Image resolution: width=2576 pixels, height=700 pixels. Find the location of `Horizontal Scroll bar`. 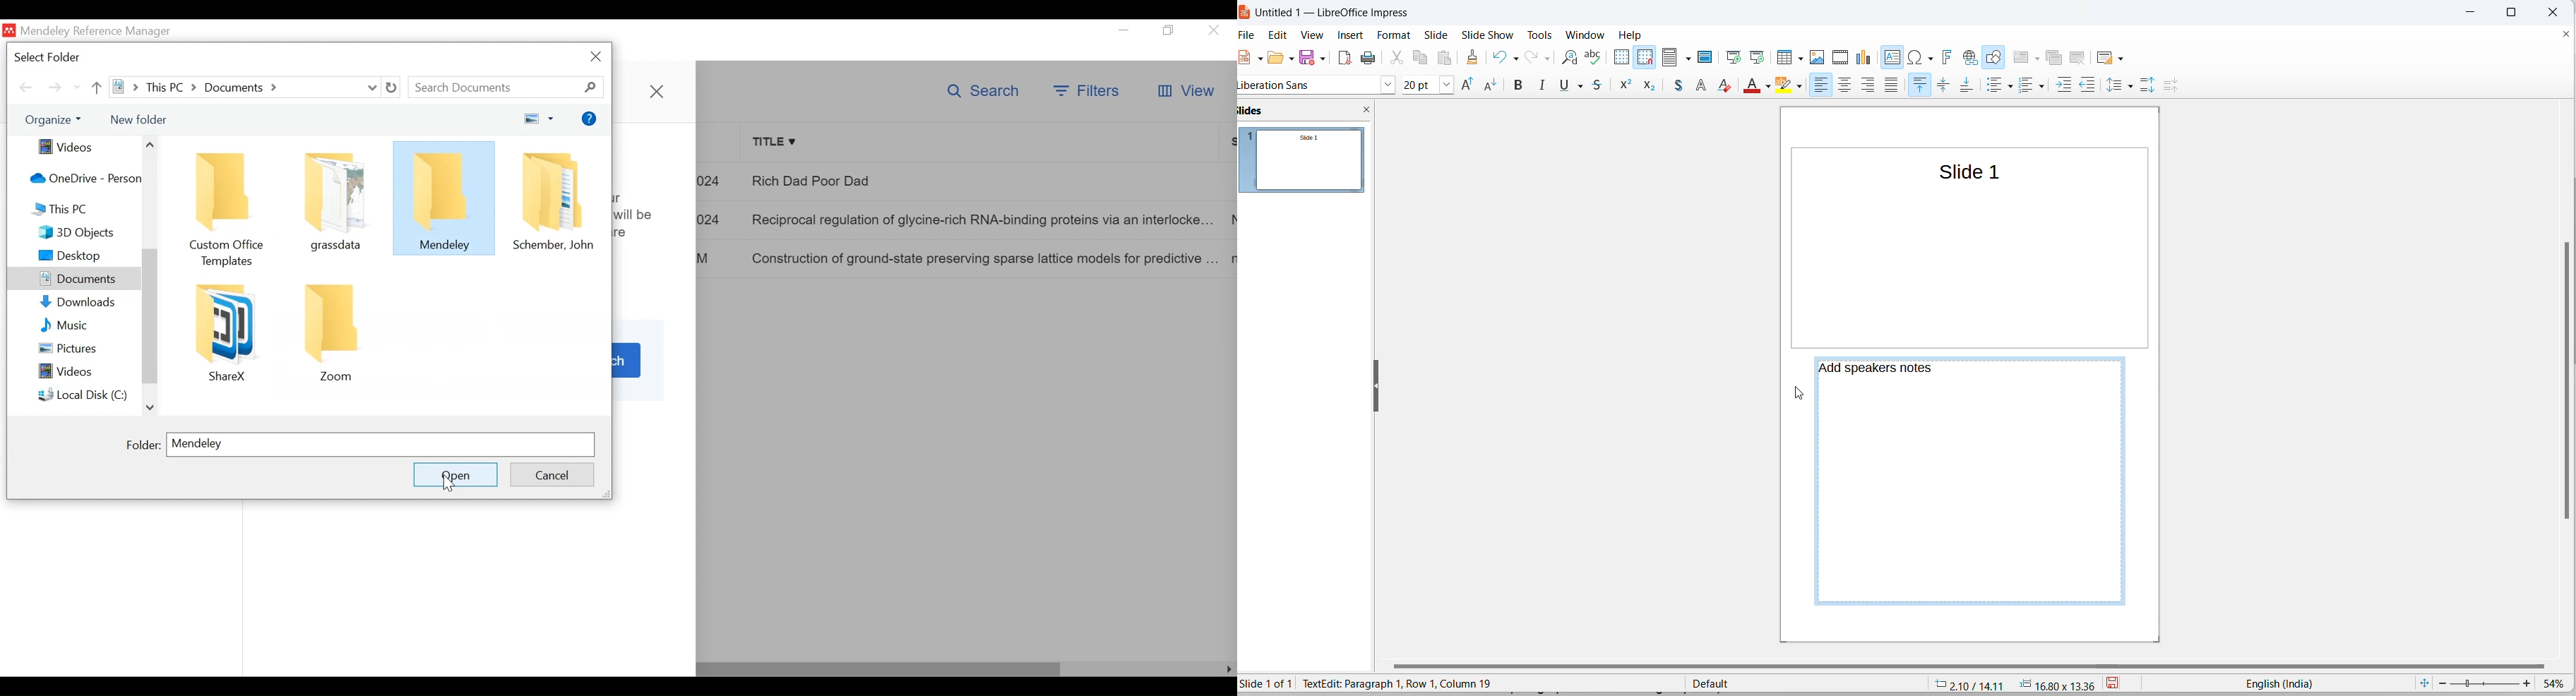

Horizontal Scroll bar is located at coordinates (879, 669).